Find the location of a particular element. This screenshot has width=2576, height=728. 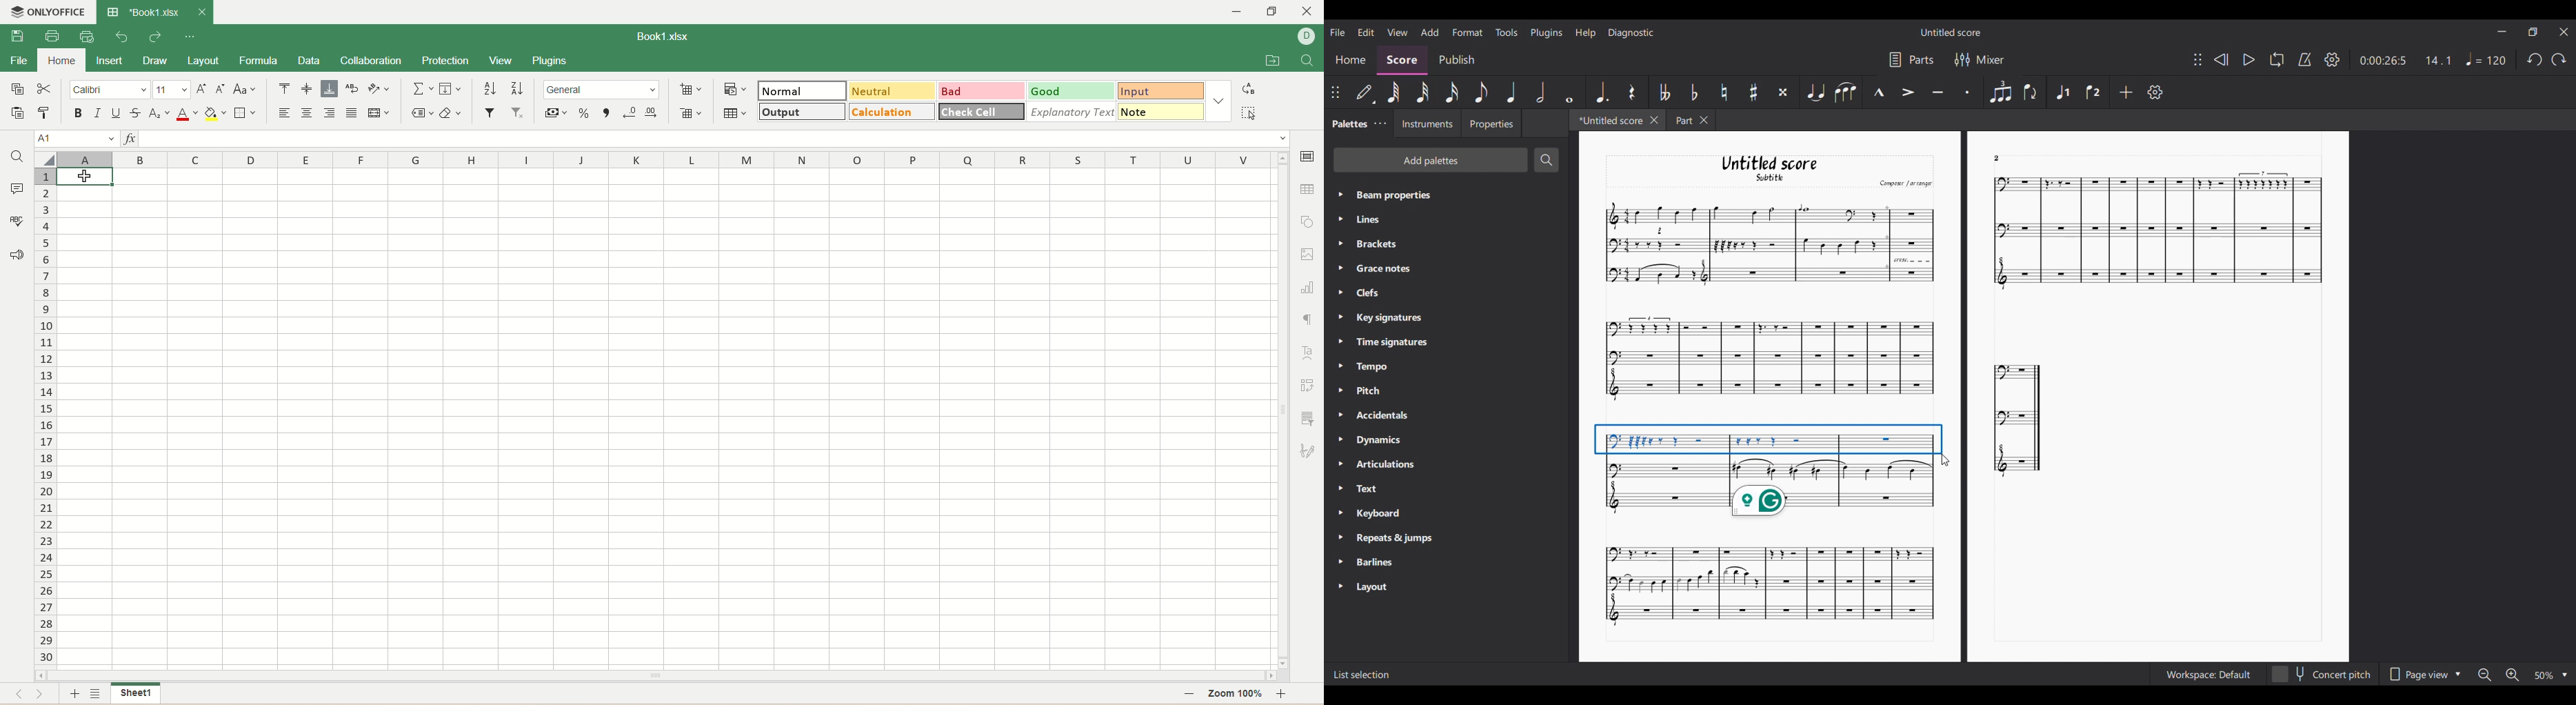

Part X is located at coordinates (1691, 120).